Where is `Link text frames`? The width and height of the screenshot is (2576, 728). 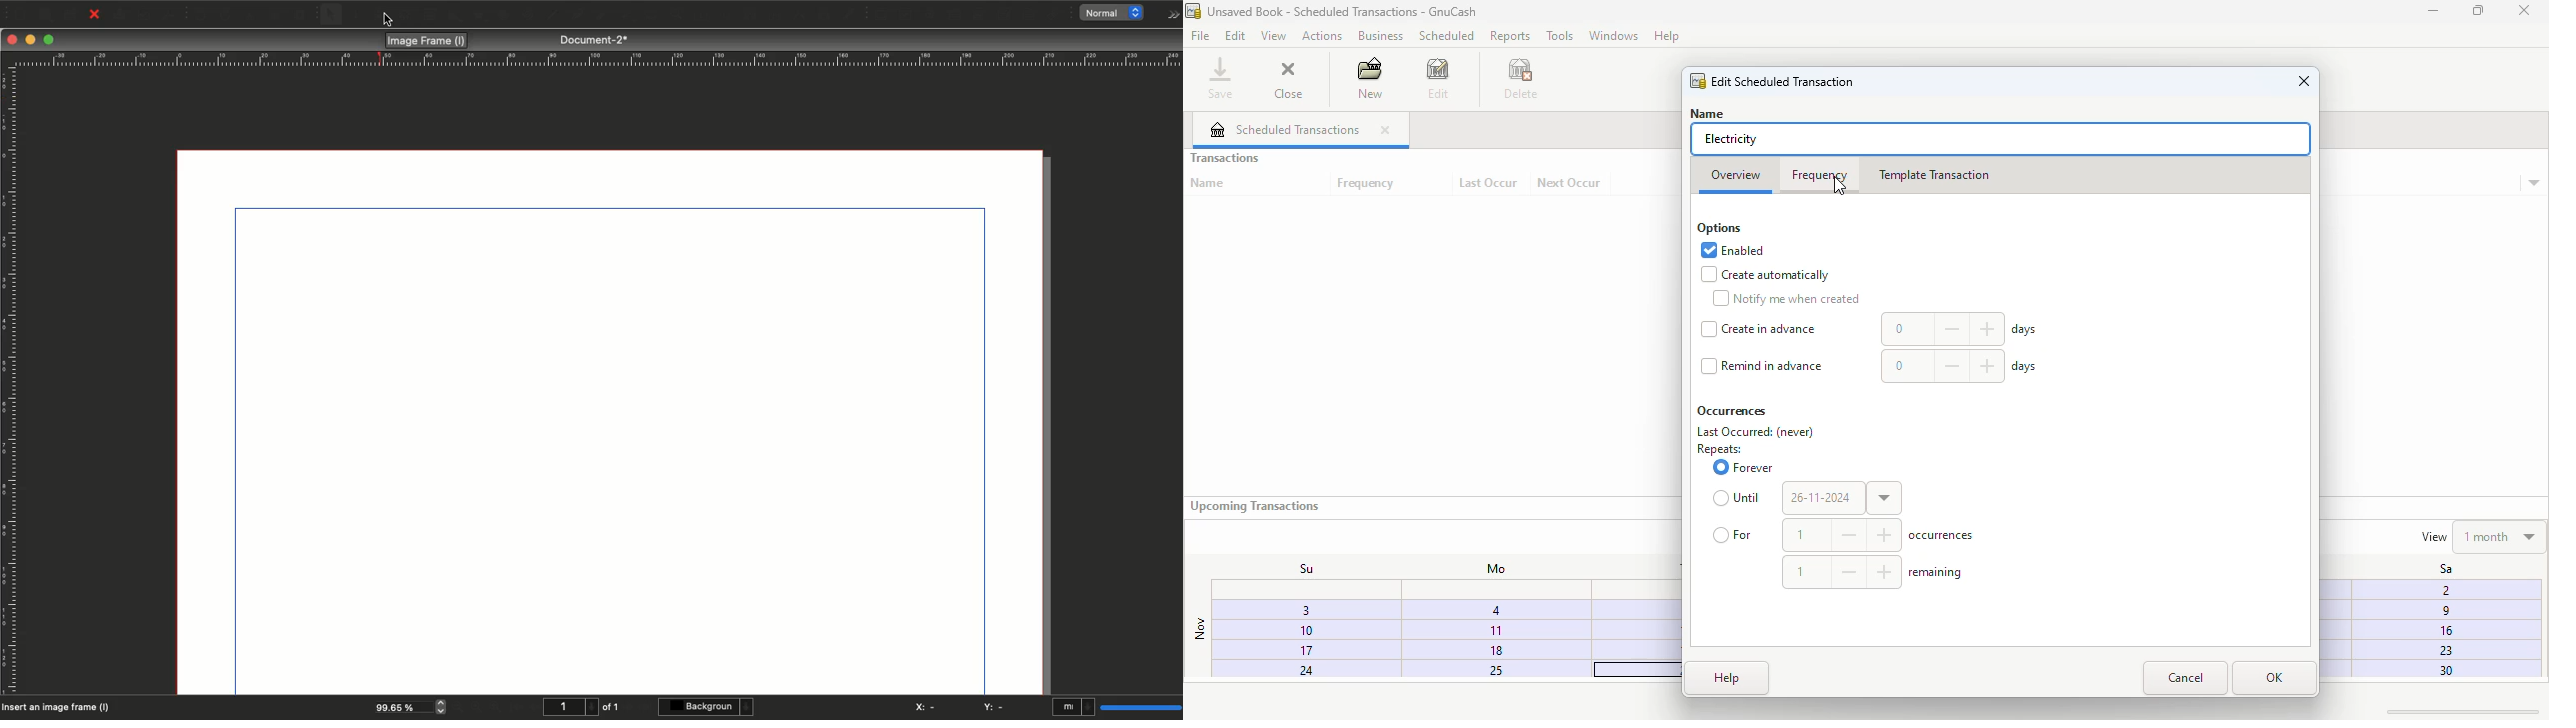
Link text frames is located at coordinates (744, 14).